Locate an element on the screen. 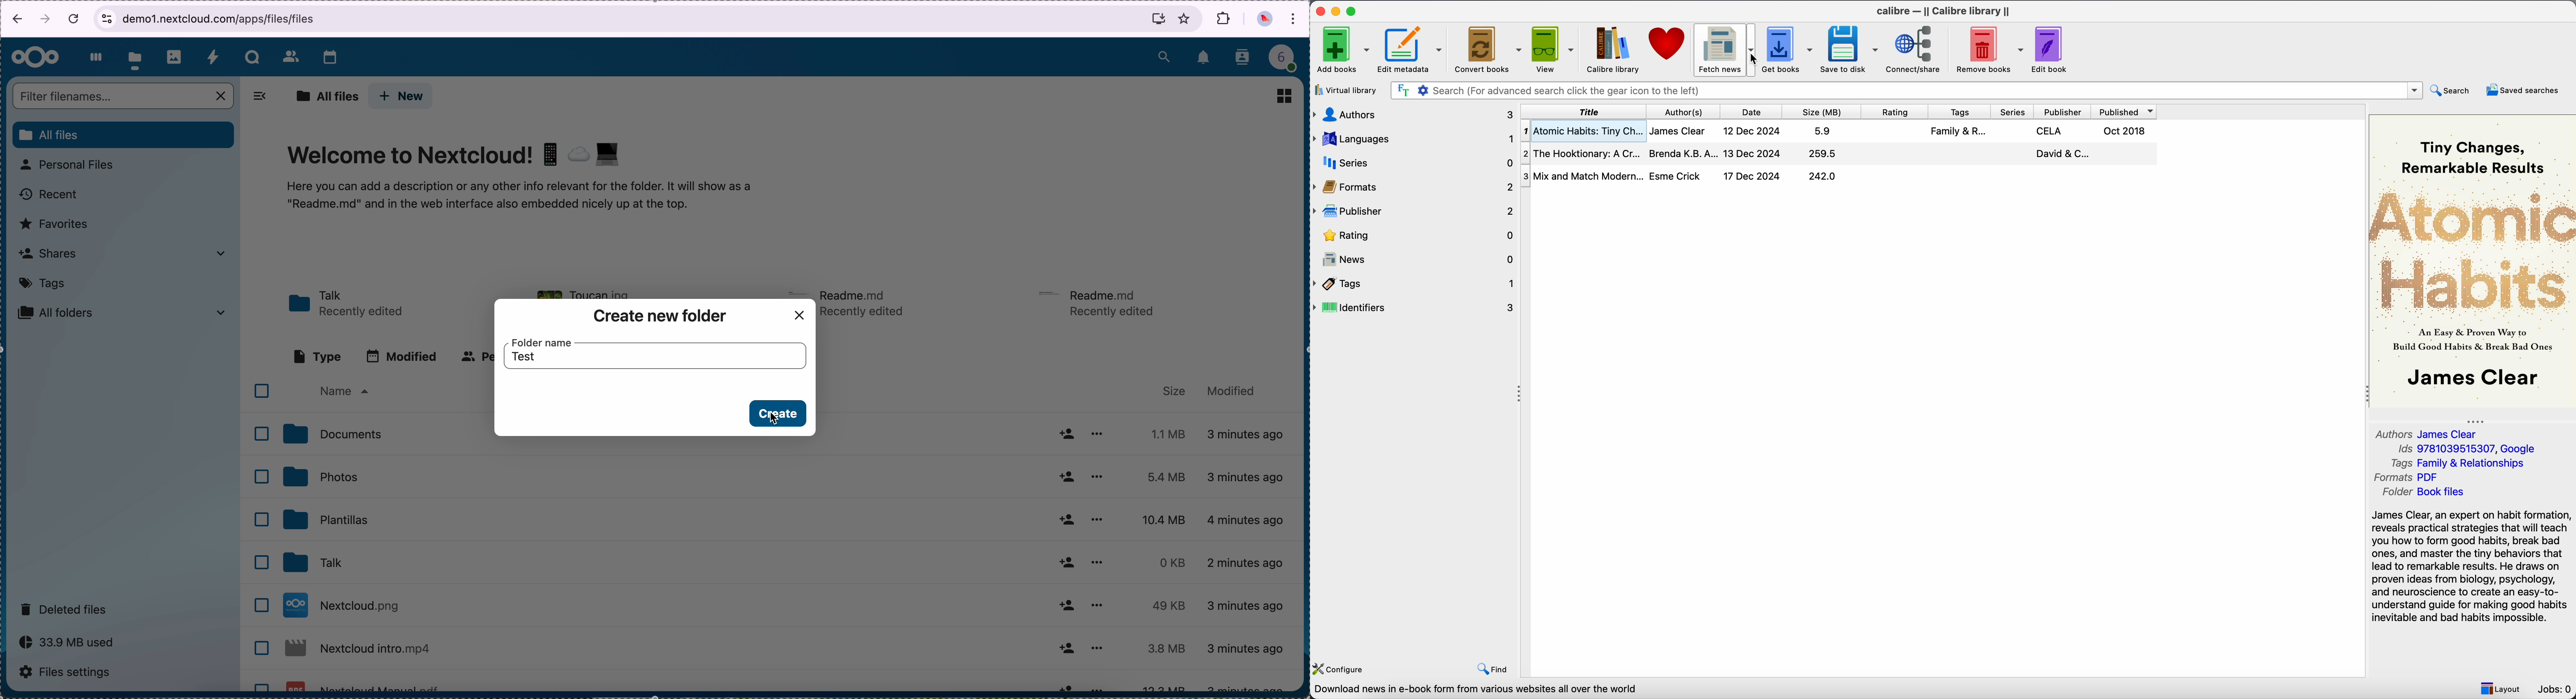 Image resolution: width=2576 pixels, height=700 pixels. personal files is located at coordinates (70, 165).